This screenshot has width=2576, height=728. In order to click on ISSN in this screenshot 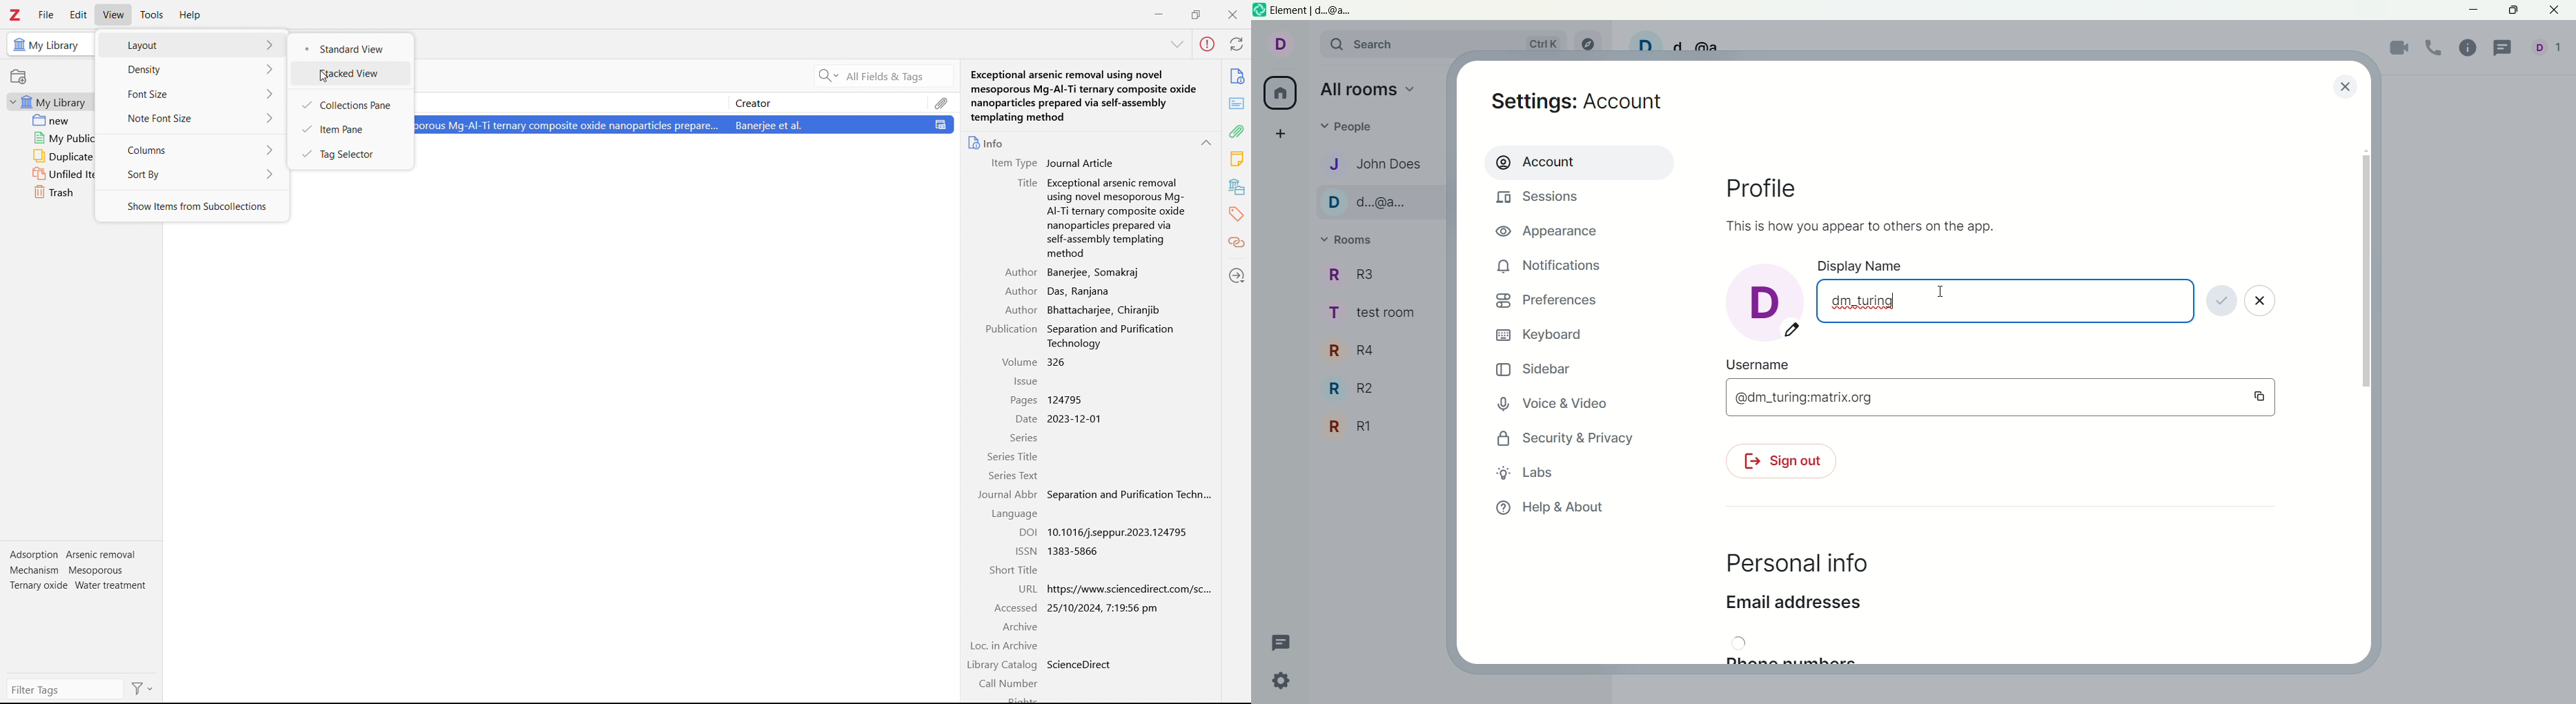, I will do `click(1026, 550)`.